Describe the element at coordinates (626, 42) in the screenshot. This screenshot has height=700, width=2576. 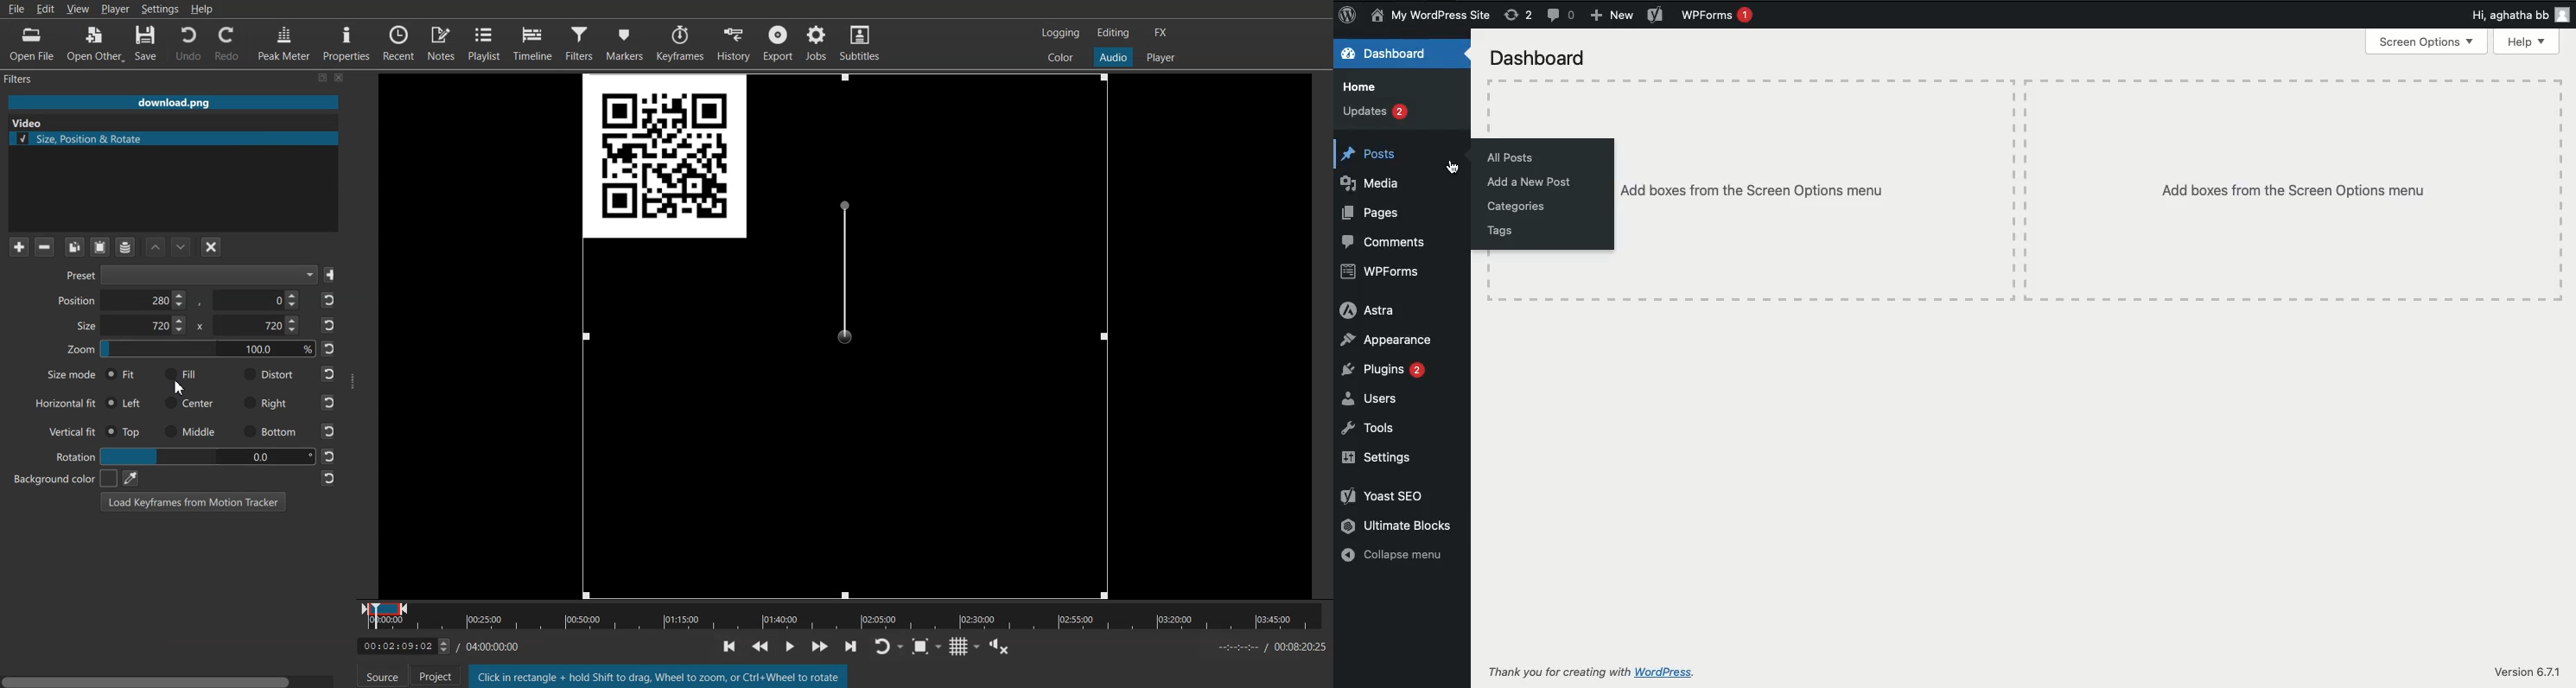
I see `Markers` at that location.